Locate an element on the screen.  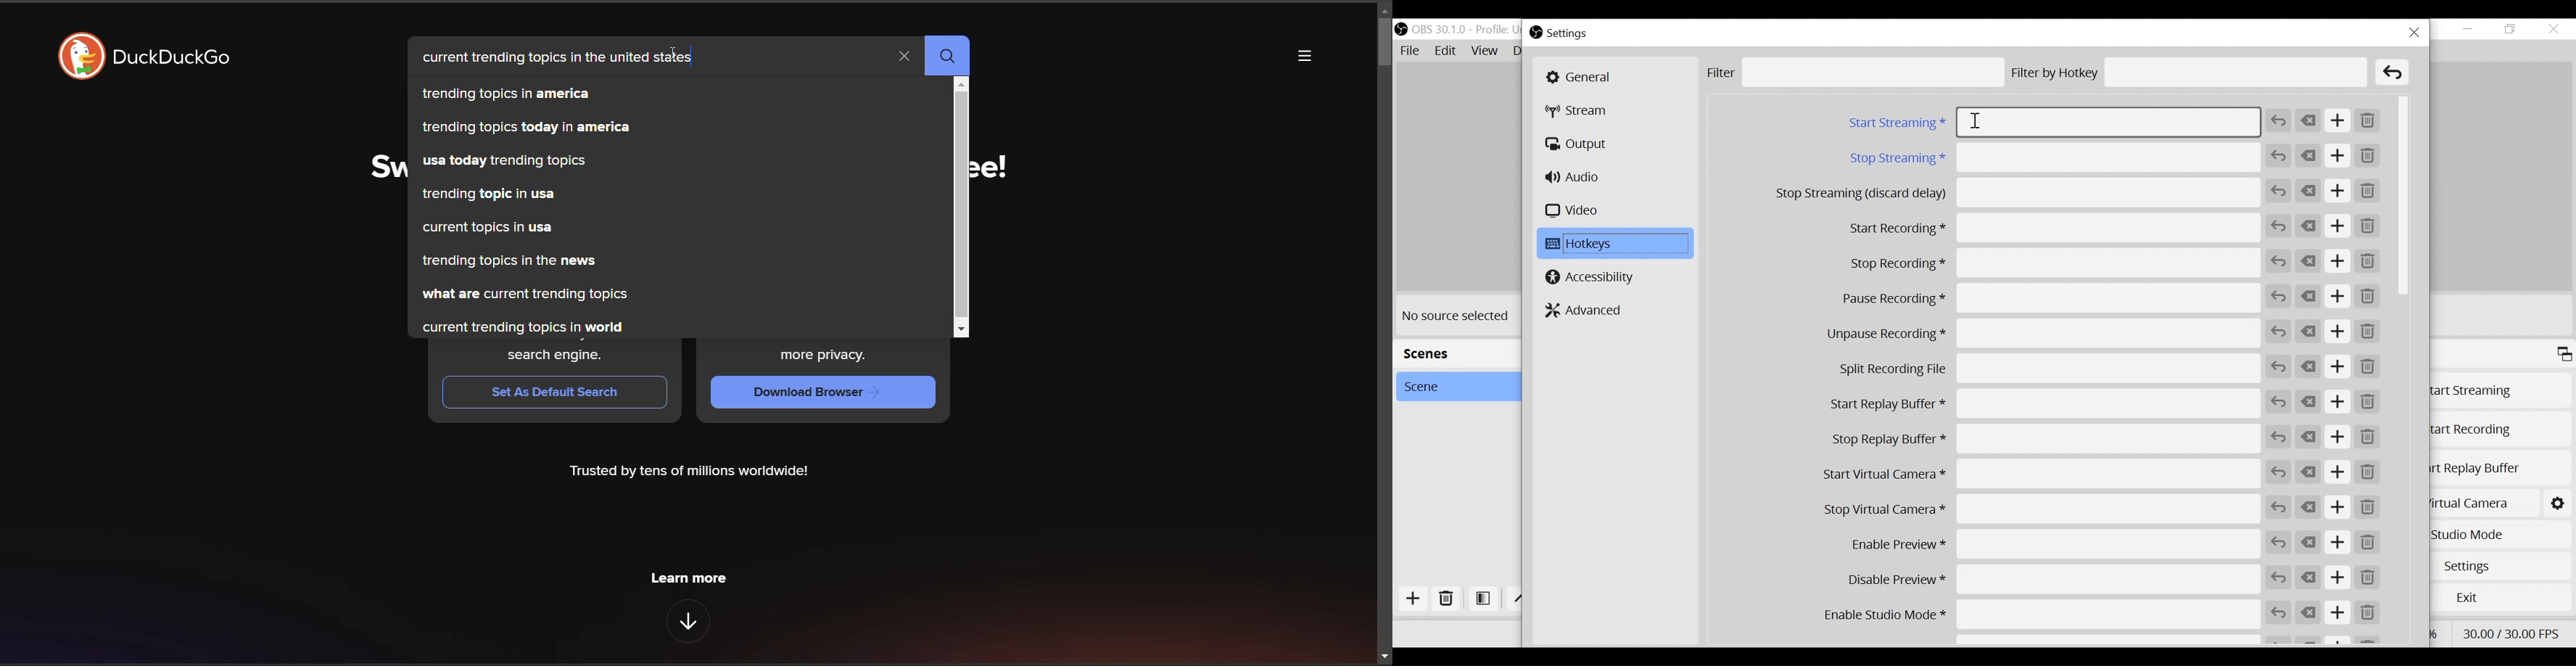
Start Streaming is located at coordinates (2494, 389).